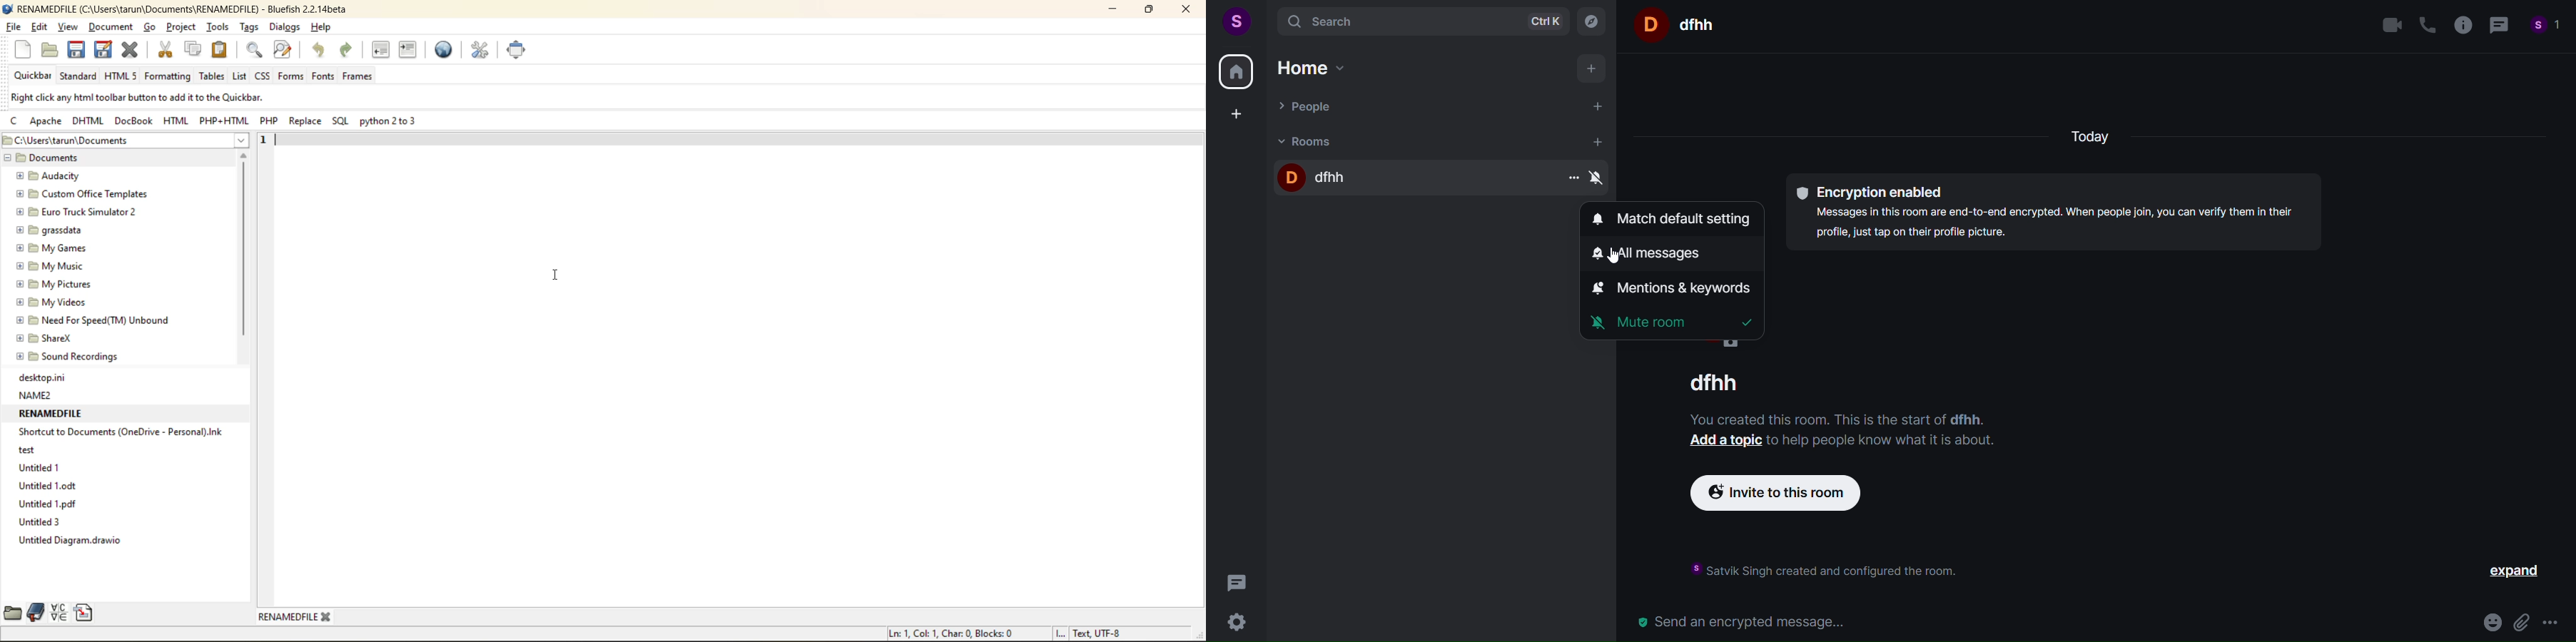 The width and height of the screenshot is (2576, 644). I want to click on people, so click(2547, 26).